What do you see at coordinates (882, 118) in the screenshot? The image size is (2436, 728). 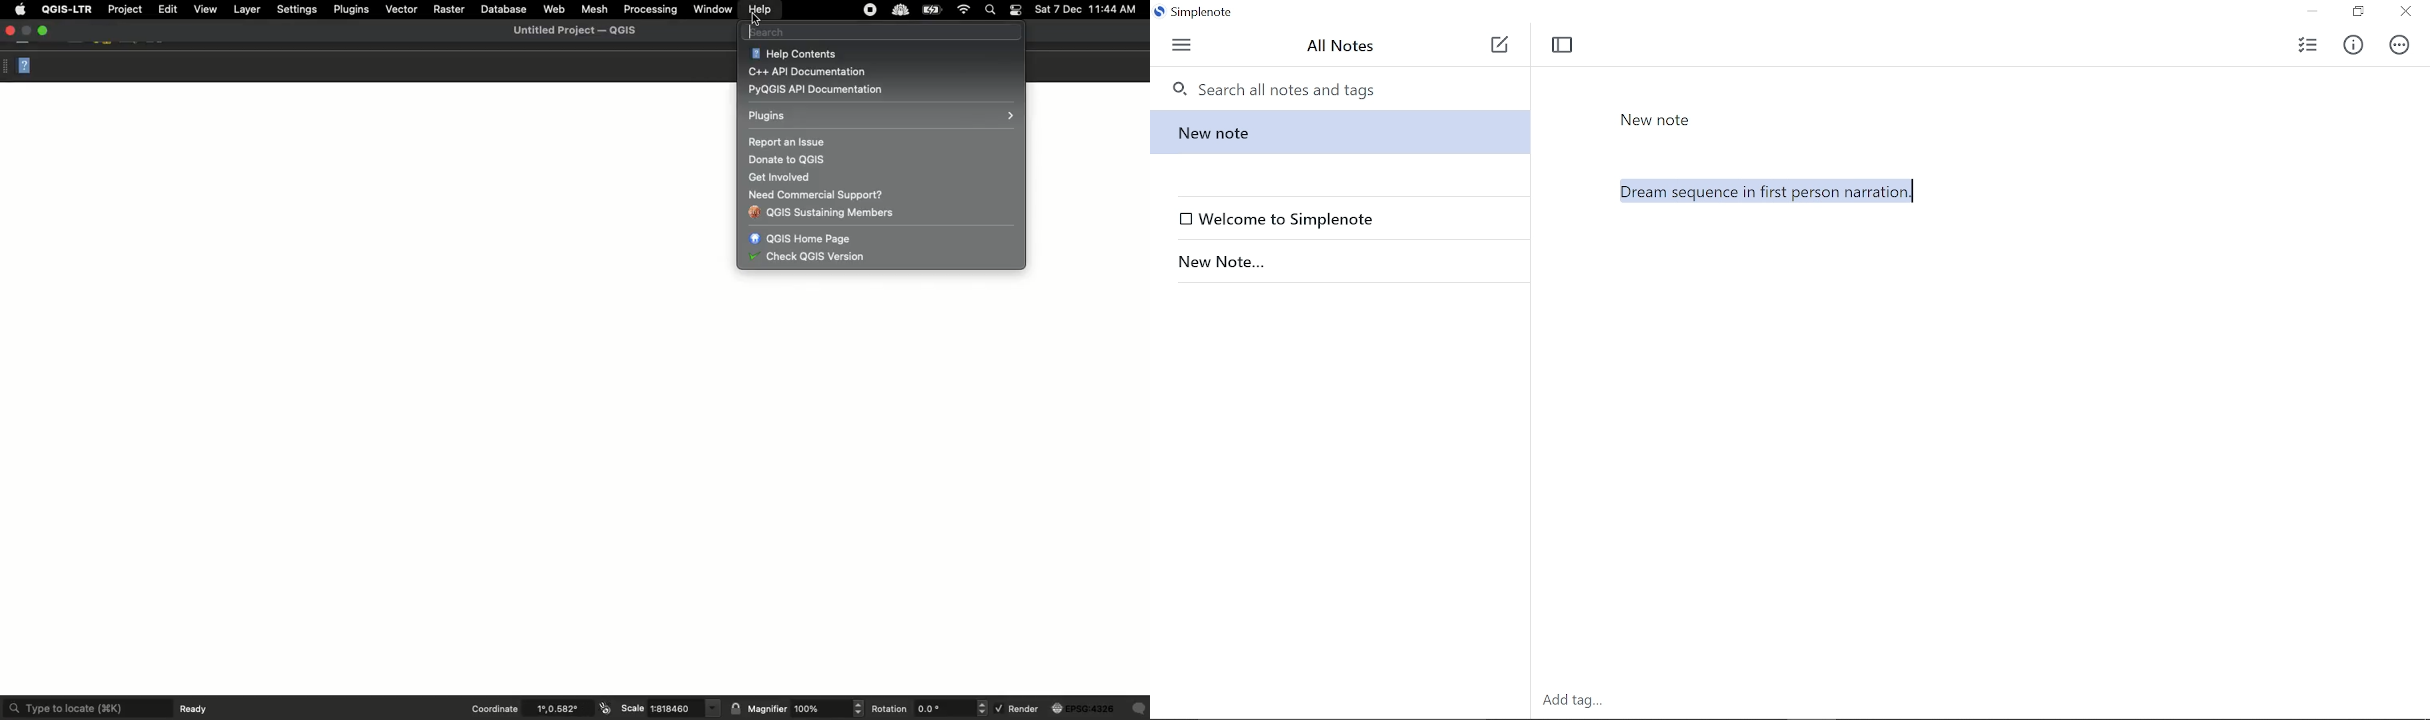 I see `Plugins` at bounding box center [882, 118].